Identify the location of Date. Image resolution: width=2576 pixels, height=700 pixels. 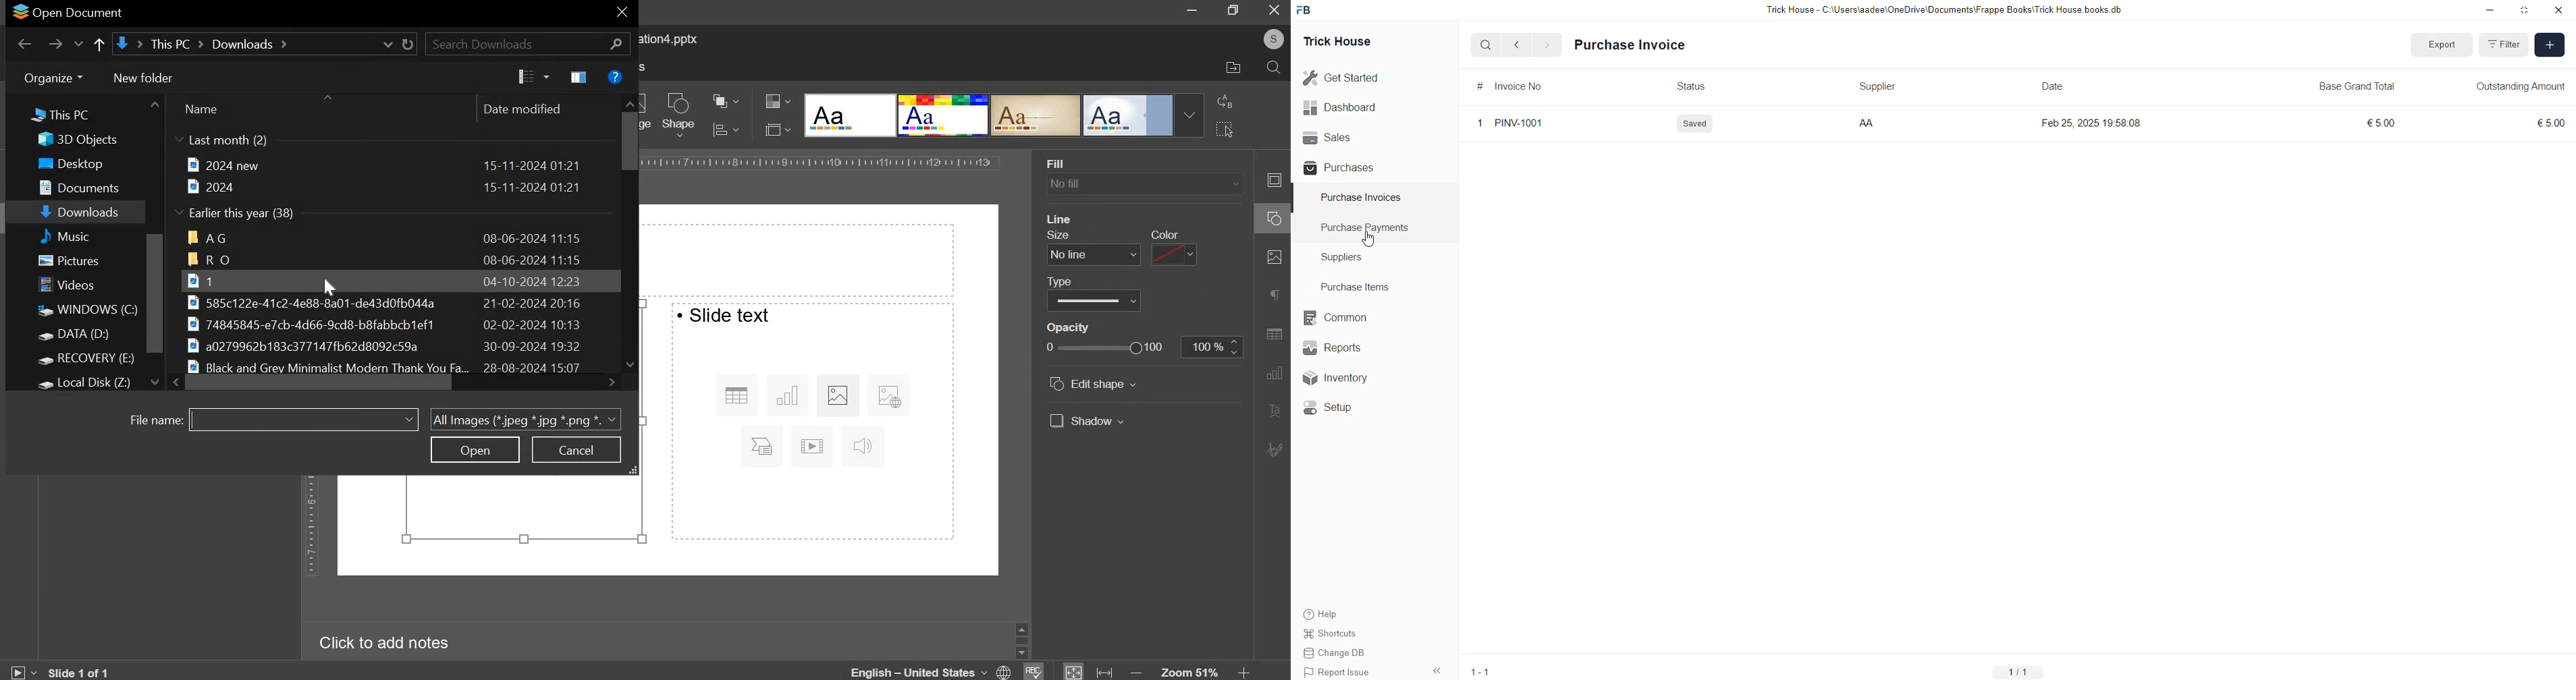
(2054, 86).